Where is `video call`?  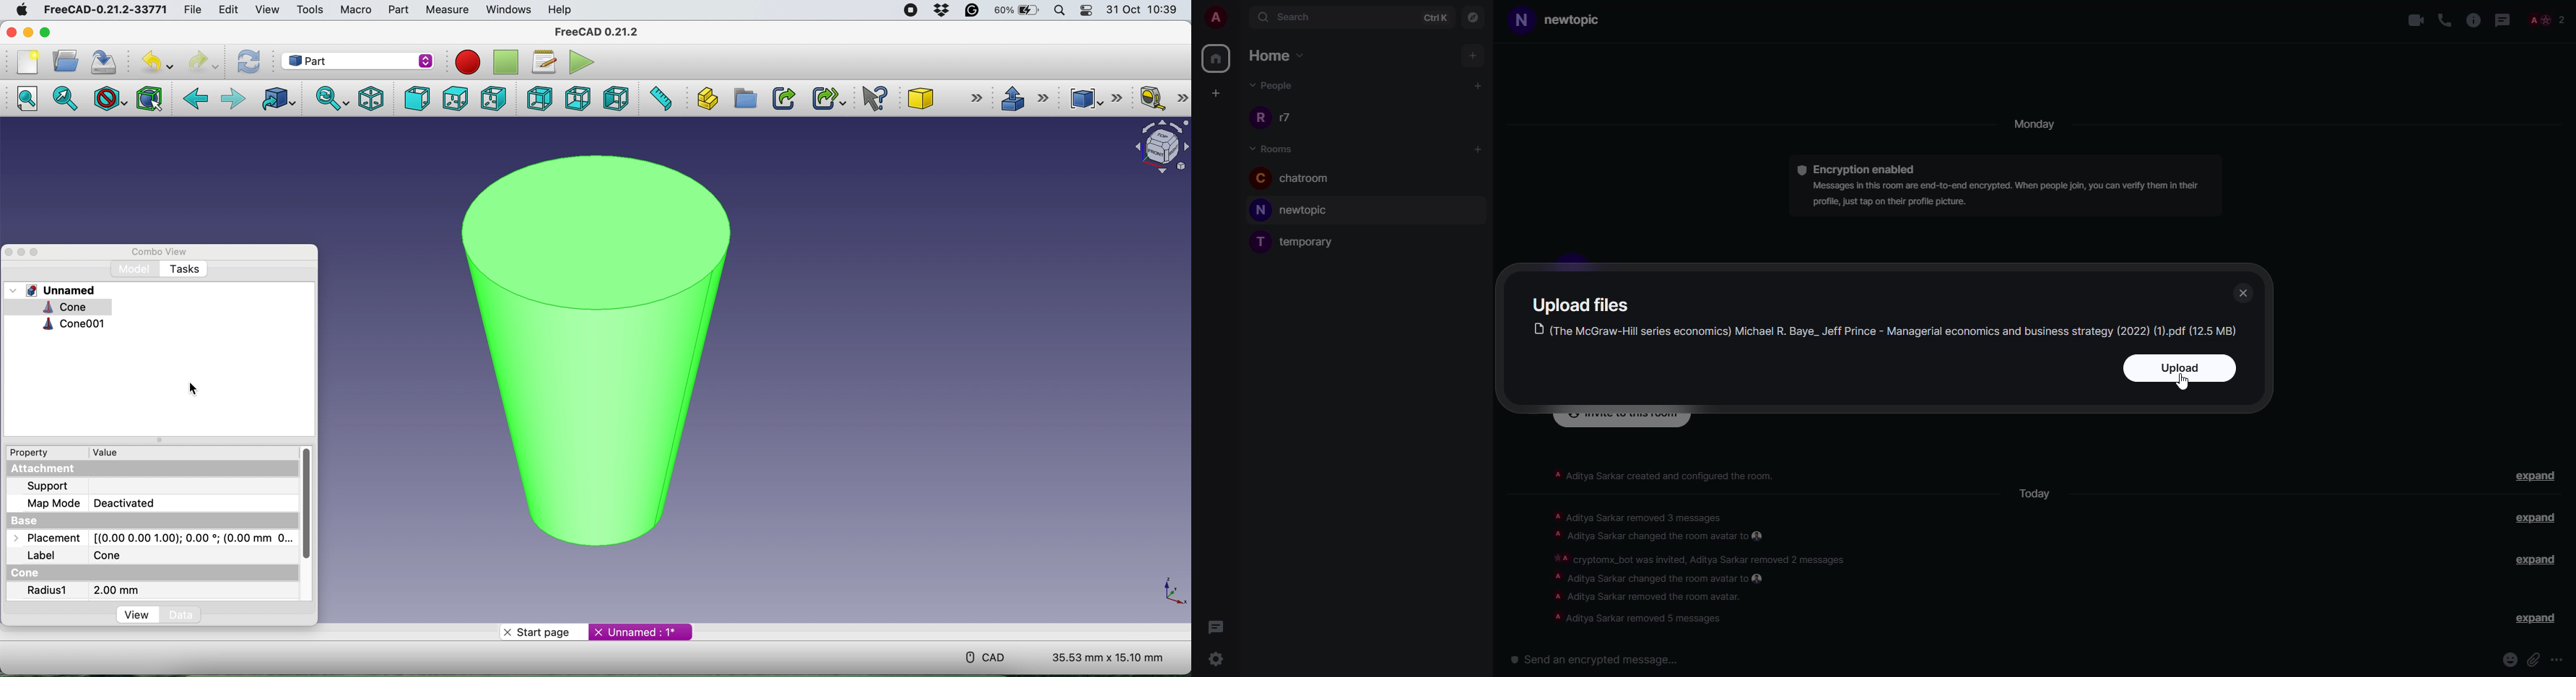 video call is located at coordinates (2411, 20).